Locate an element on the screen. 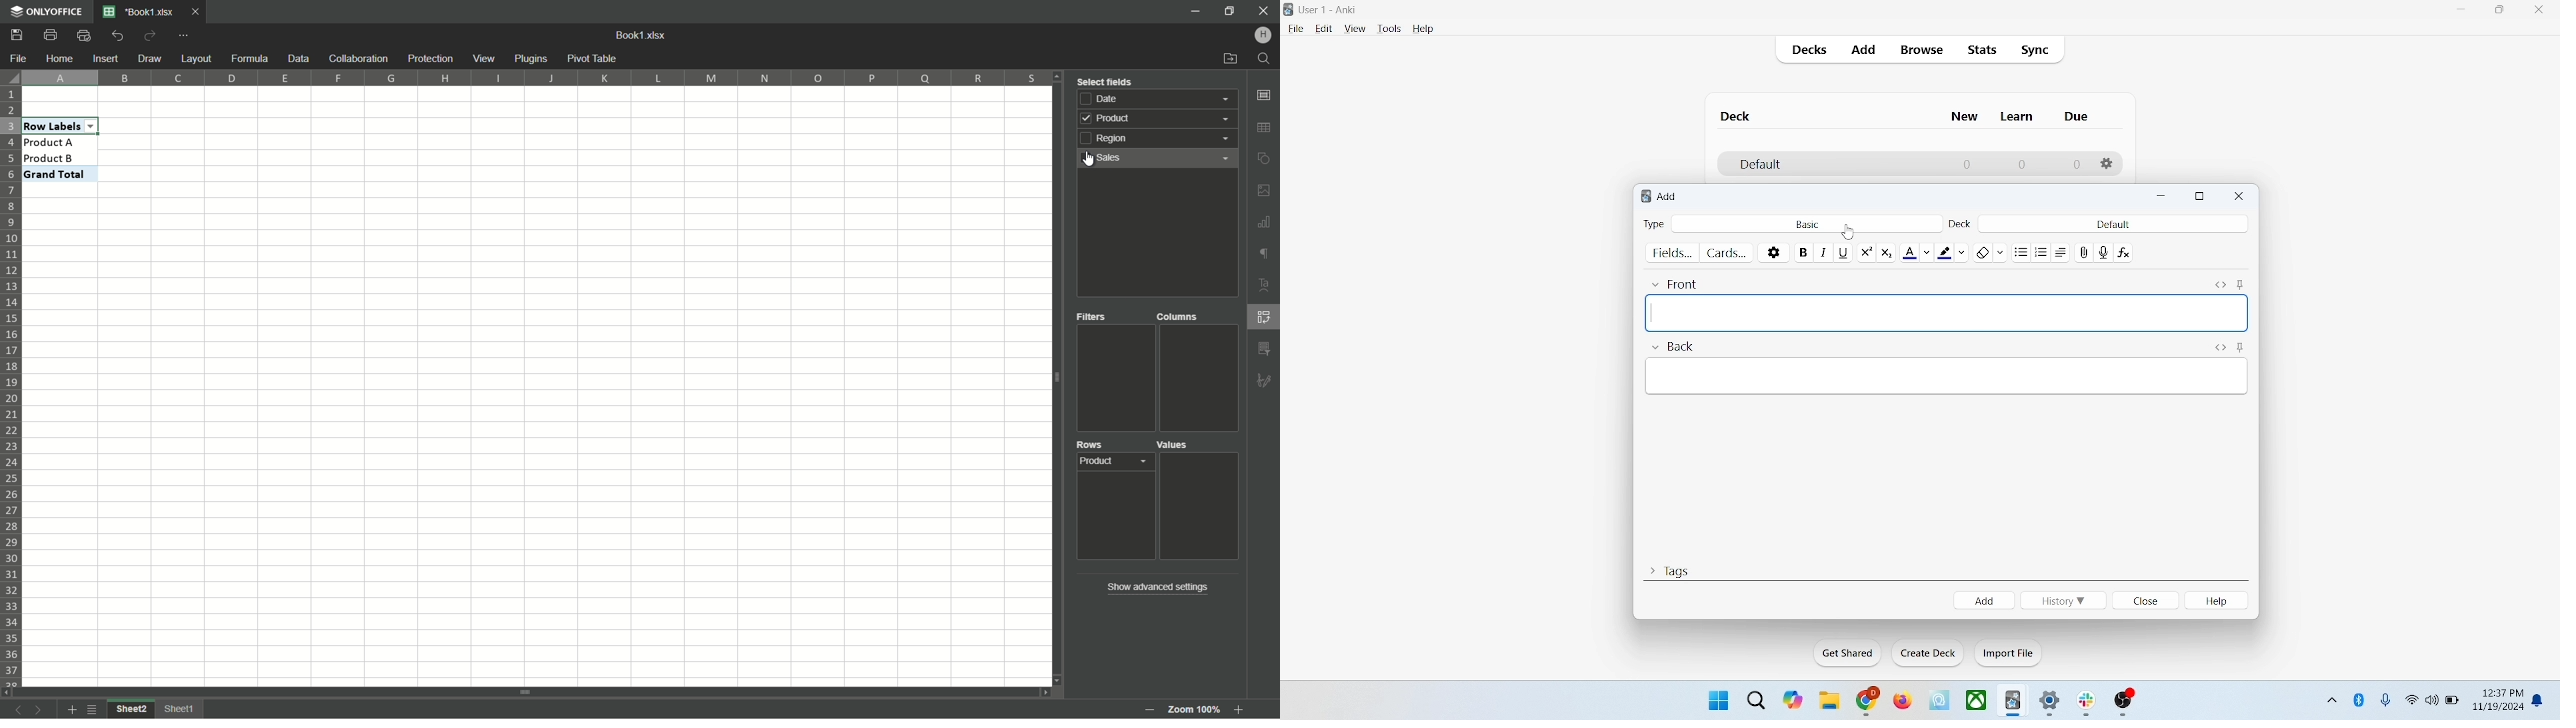 The image size is (2576, 728). customize quick access toolbar is located at coordinates (185, 37).